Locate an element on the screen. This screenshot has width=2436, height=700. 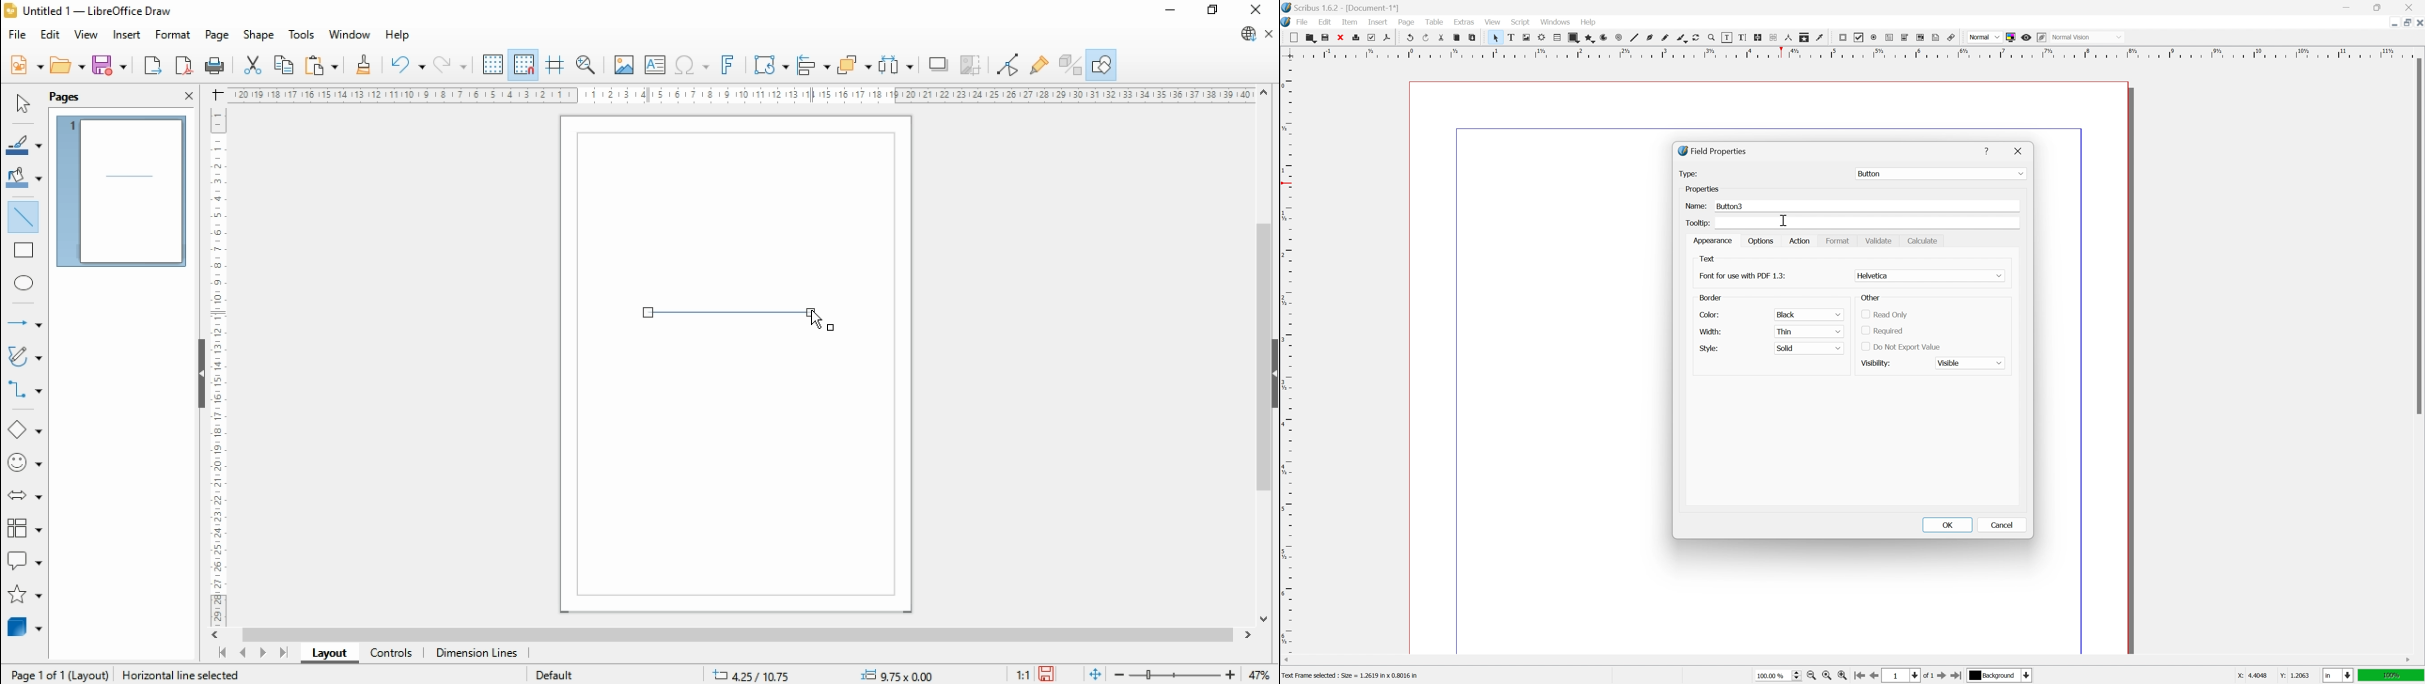
helplines while moving is located at coordinates (554, 63).